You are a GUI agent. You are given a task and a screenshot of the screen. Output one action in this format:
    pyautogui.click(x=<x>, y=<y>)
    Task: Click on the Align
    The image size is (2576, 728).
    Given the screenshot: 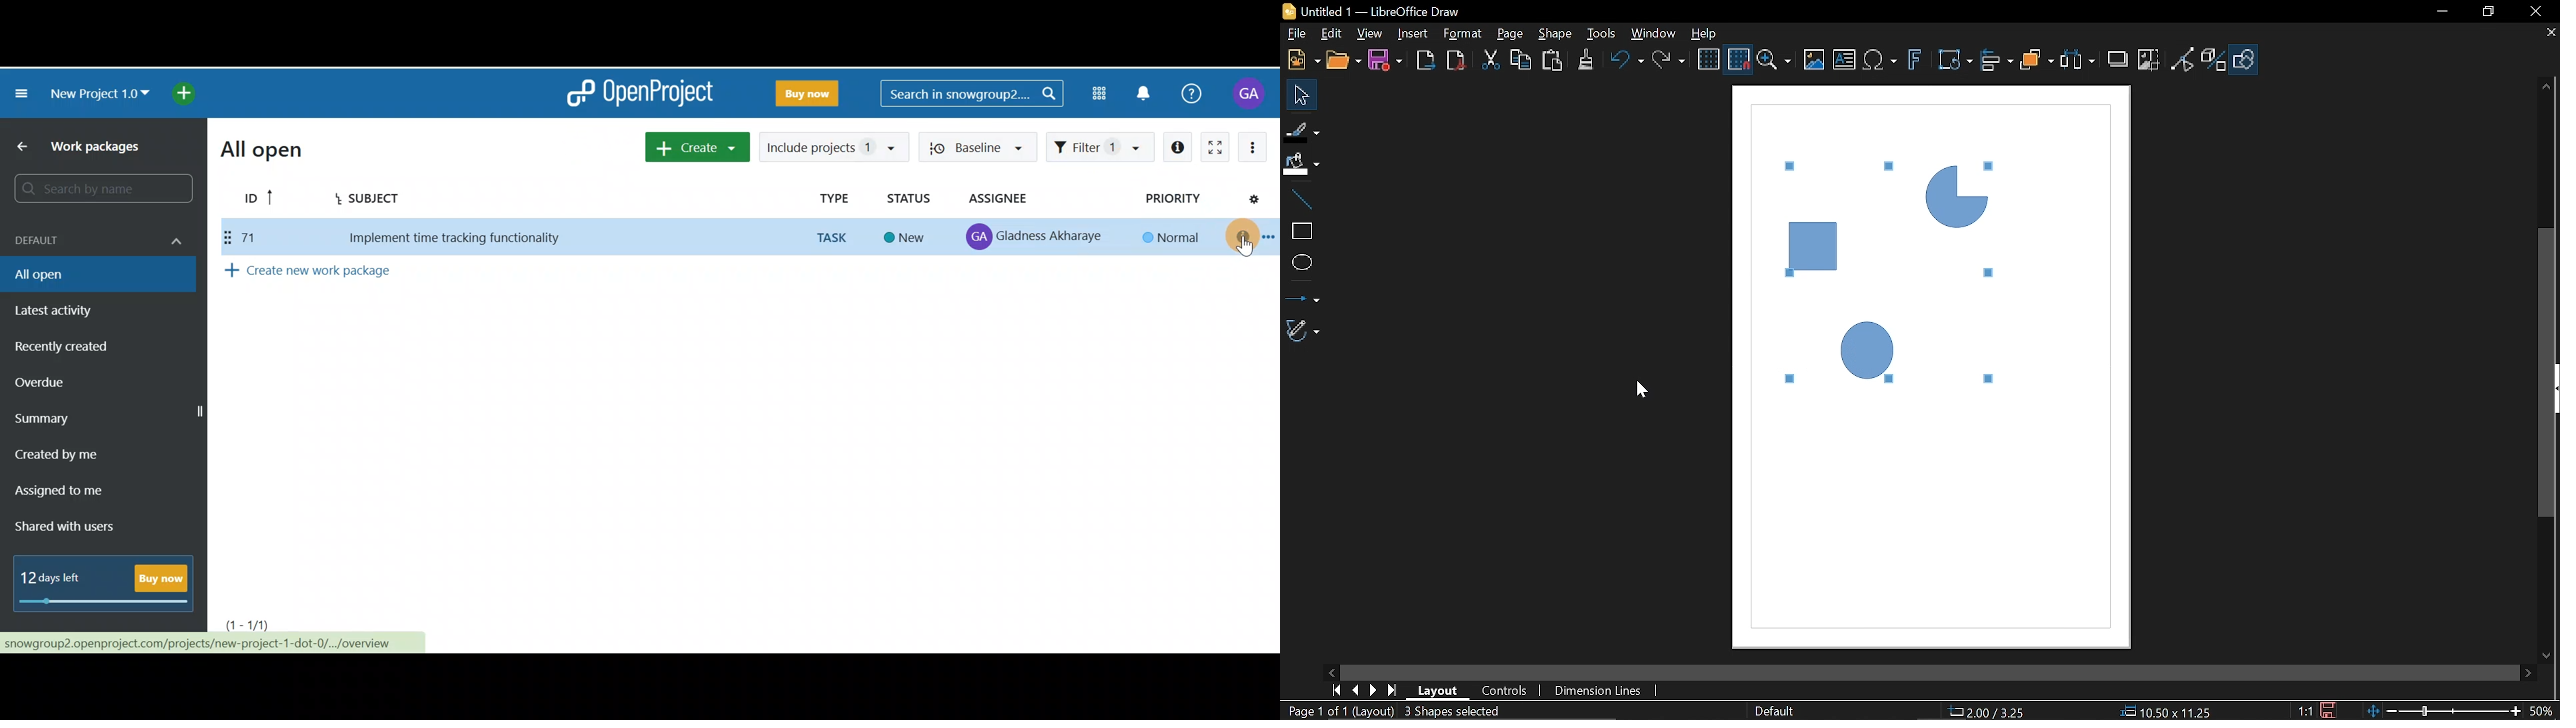 What is the action you would take?
    pyautogui.click(x=1996, y=63)
    